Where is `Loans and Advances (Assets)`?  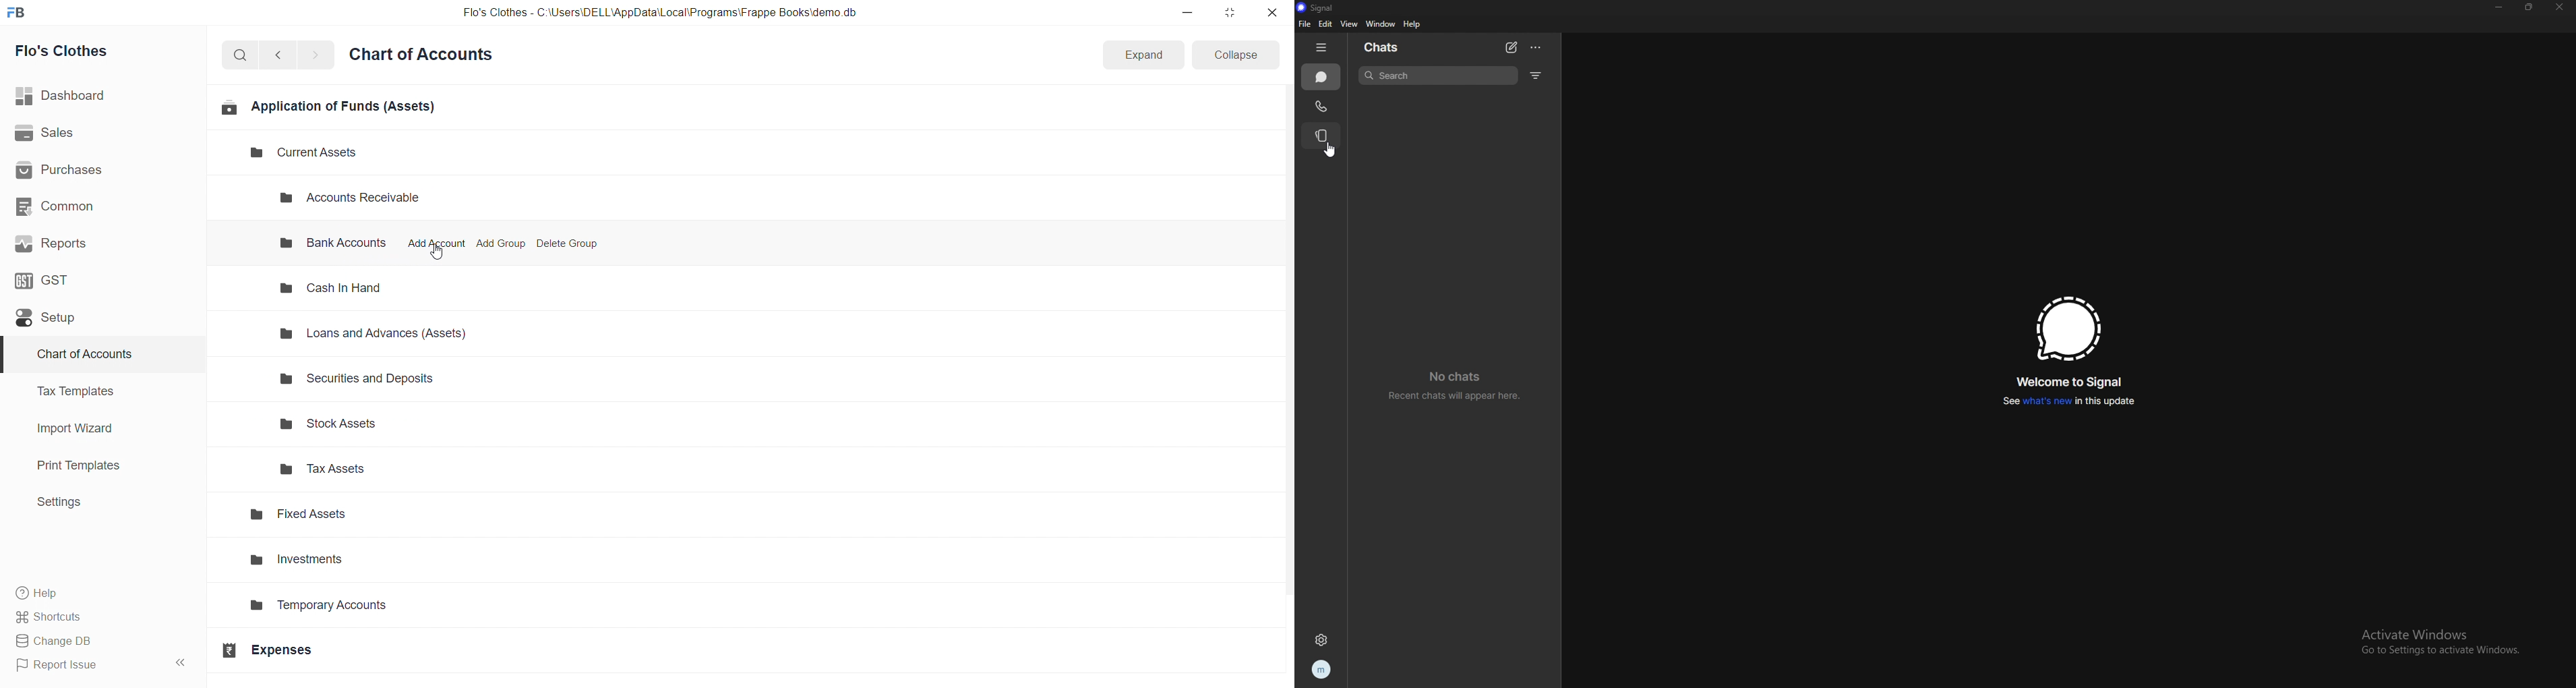
Loans and Advances (Assets) is located at coordinates (382, 335).